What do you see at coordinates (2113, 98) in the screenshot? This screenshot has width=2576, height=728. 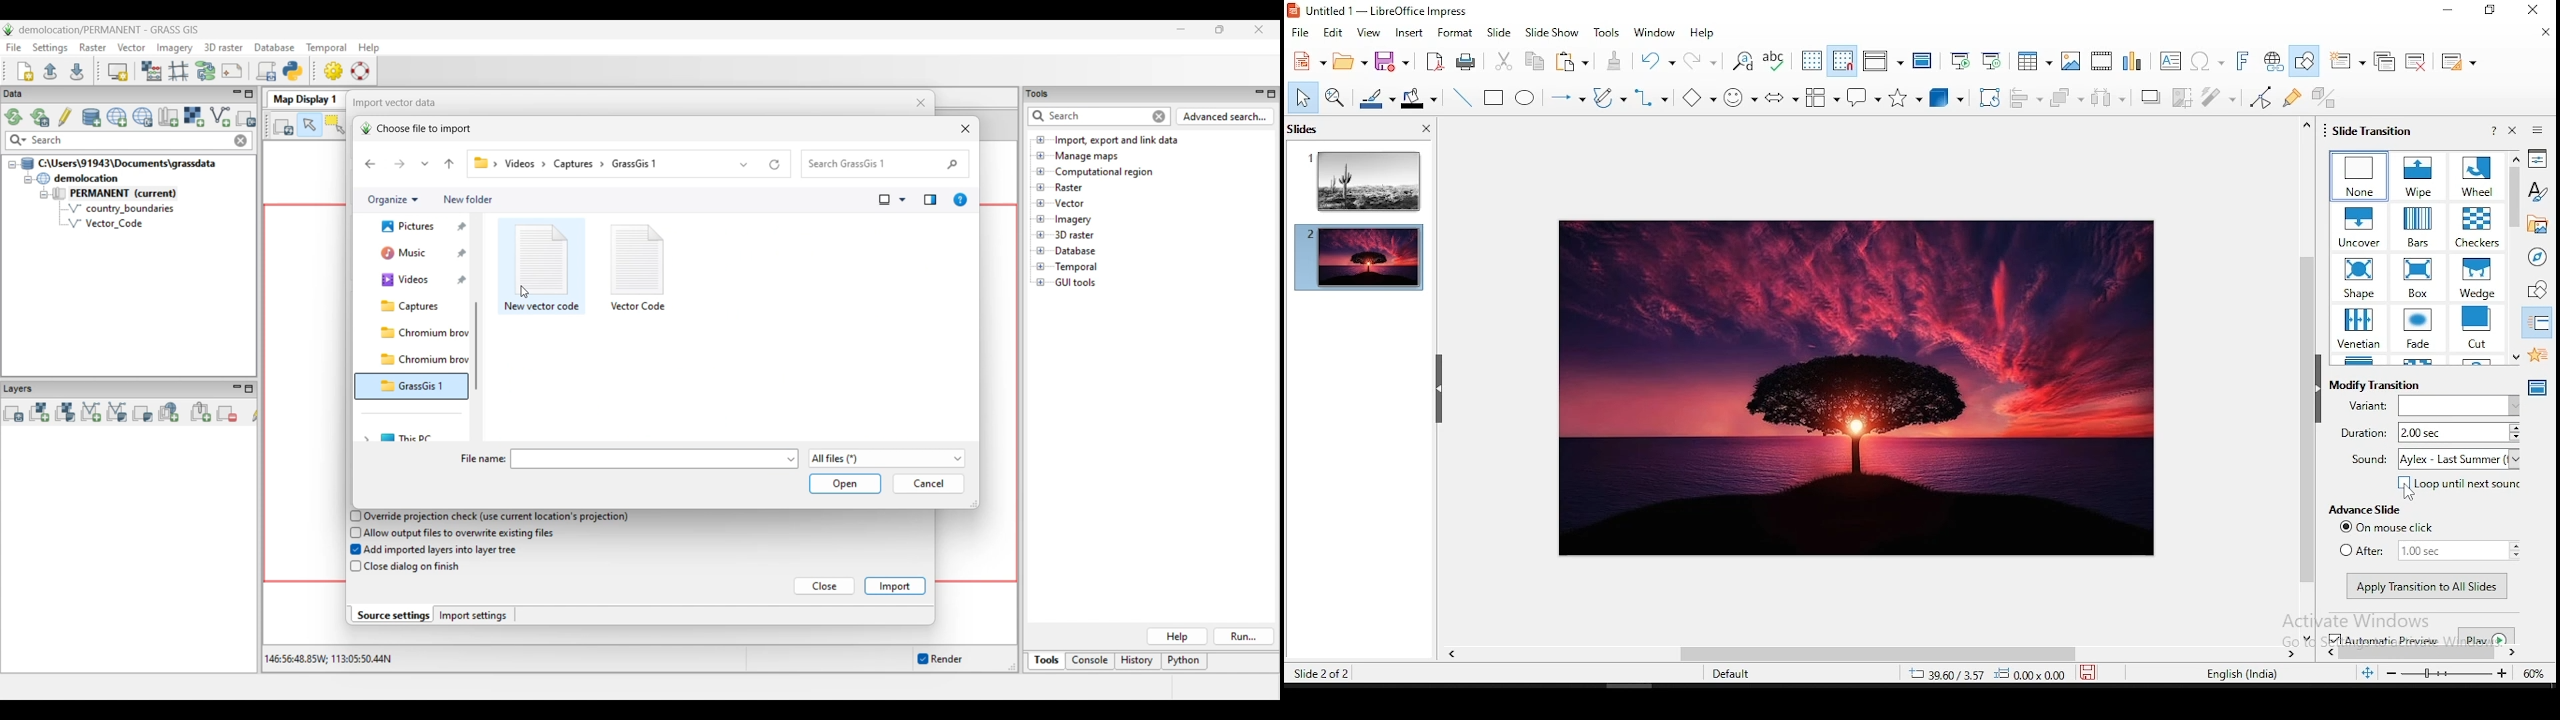 I see `distribute` at bounding box center [2113, 98].